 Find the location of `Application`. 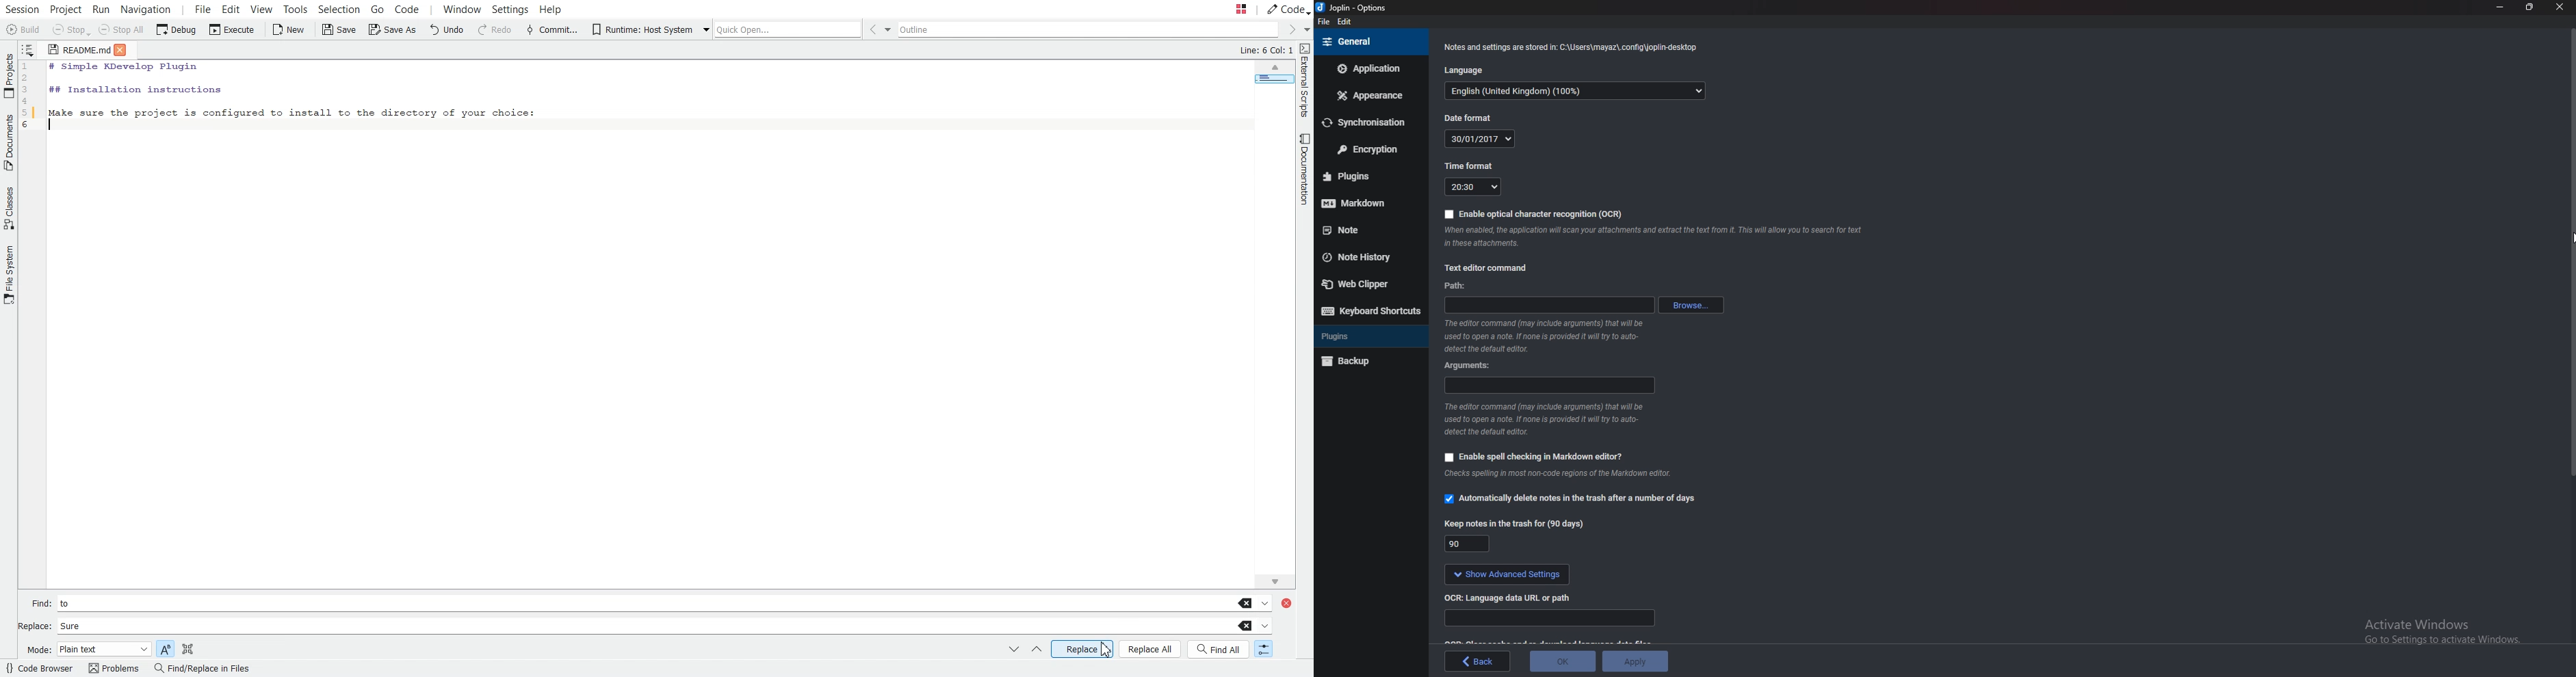

Application is located at coordinates (1370, 68).